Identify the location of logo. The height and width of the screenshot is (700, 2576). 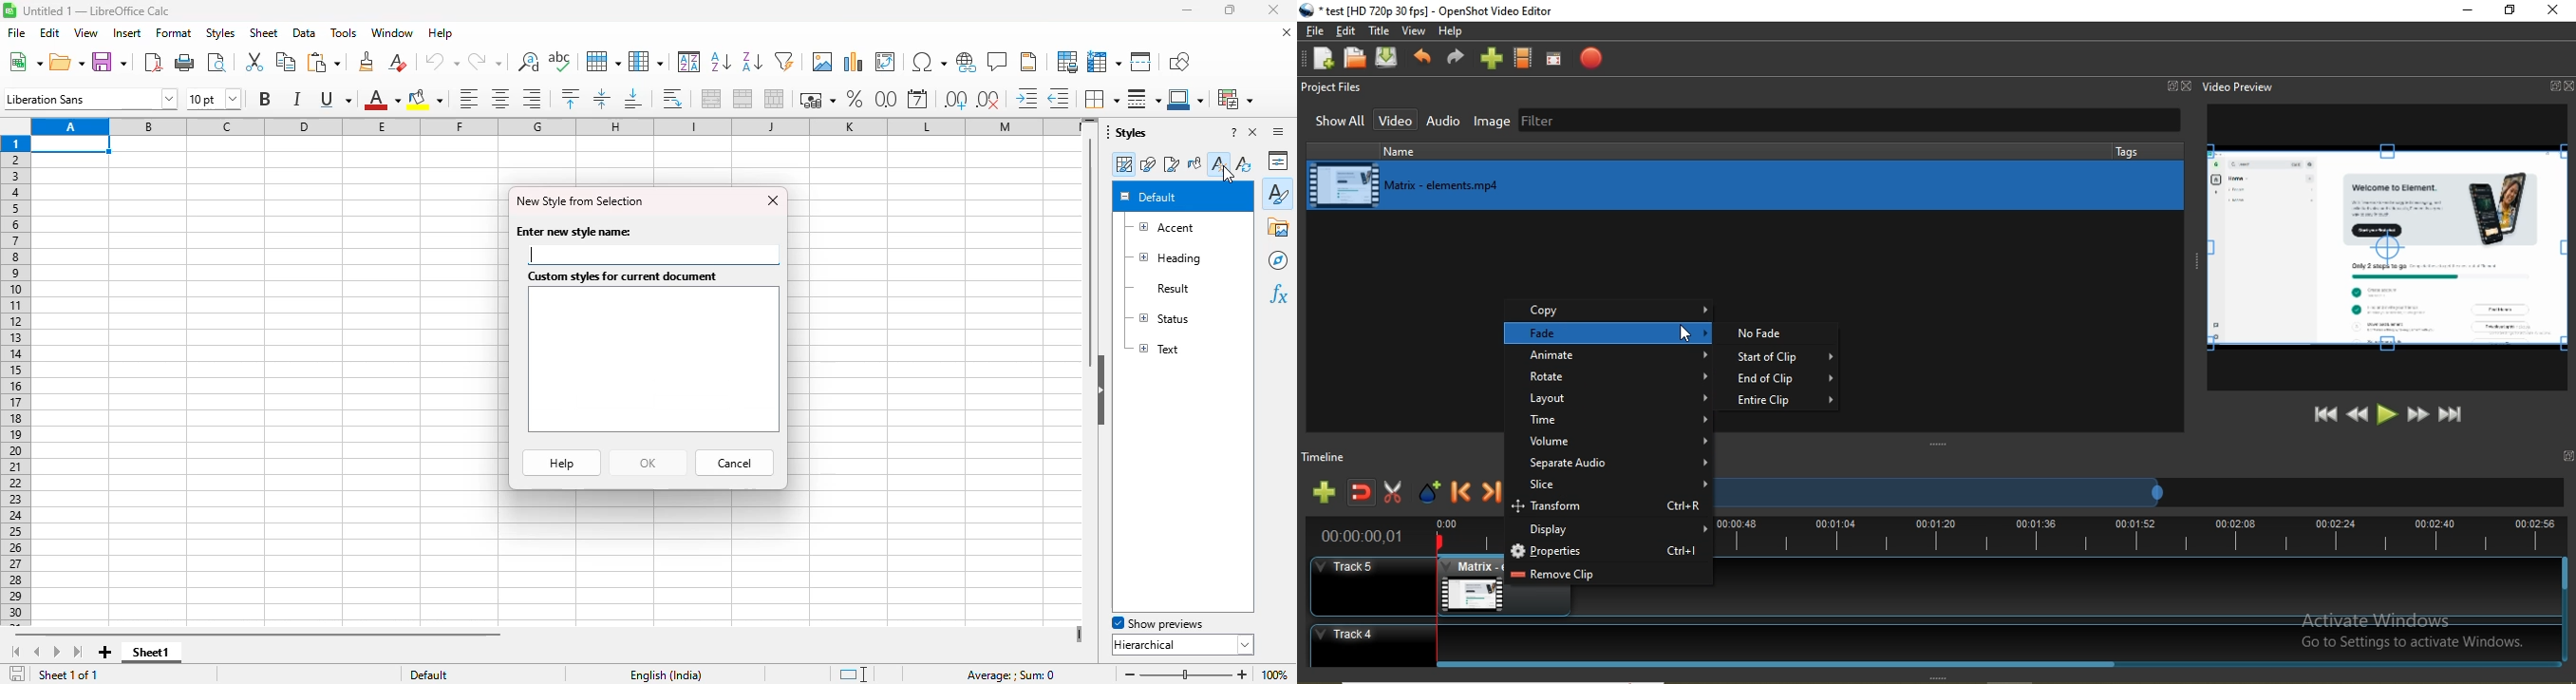
(9, 10).